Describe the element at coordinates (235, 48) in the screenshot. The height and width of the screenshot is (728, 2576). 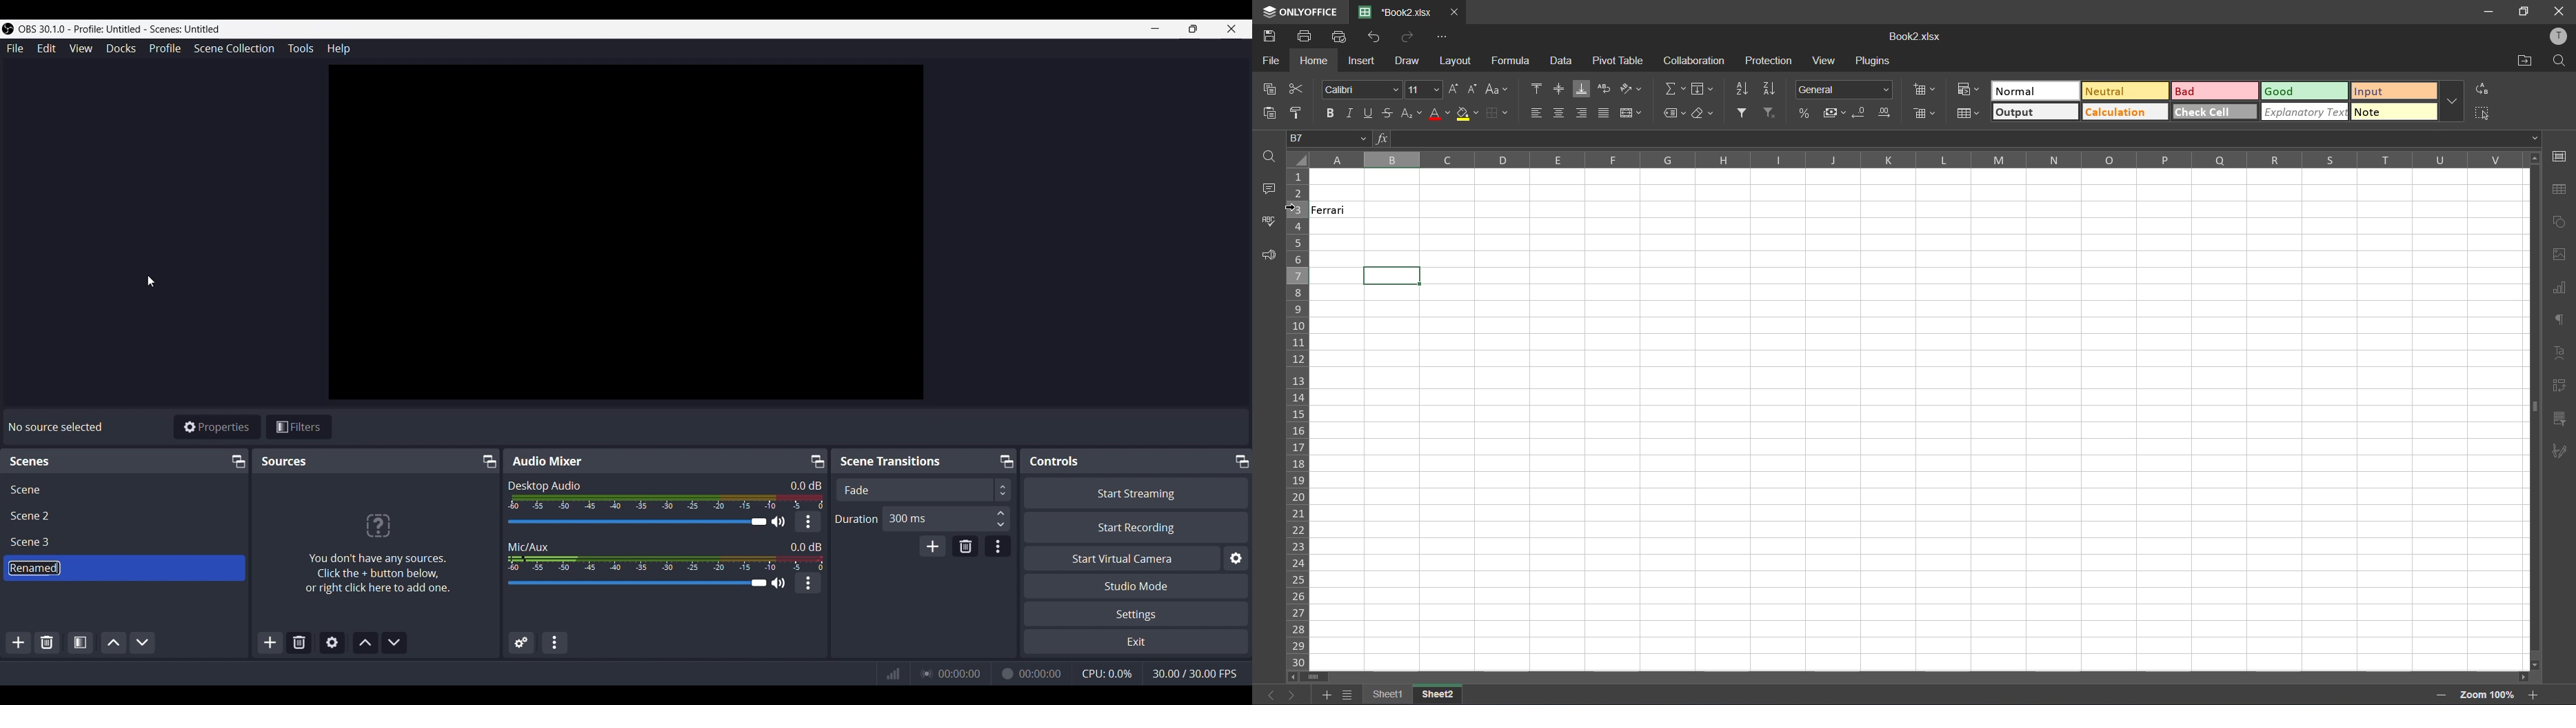
I see `Scene Collection` at that location.